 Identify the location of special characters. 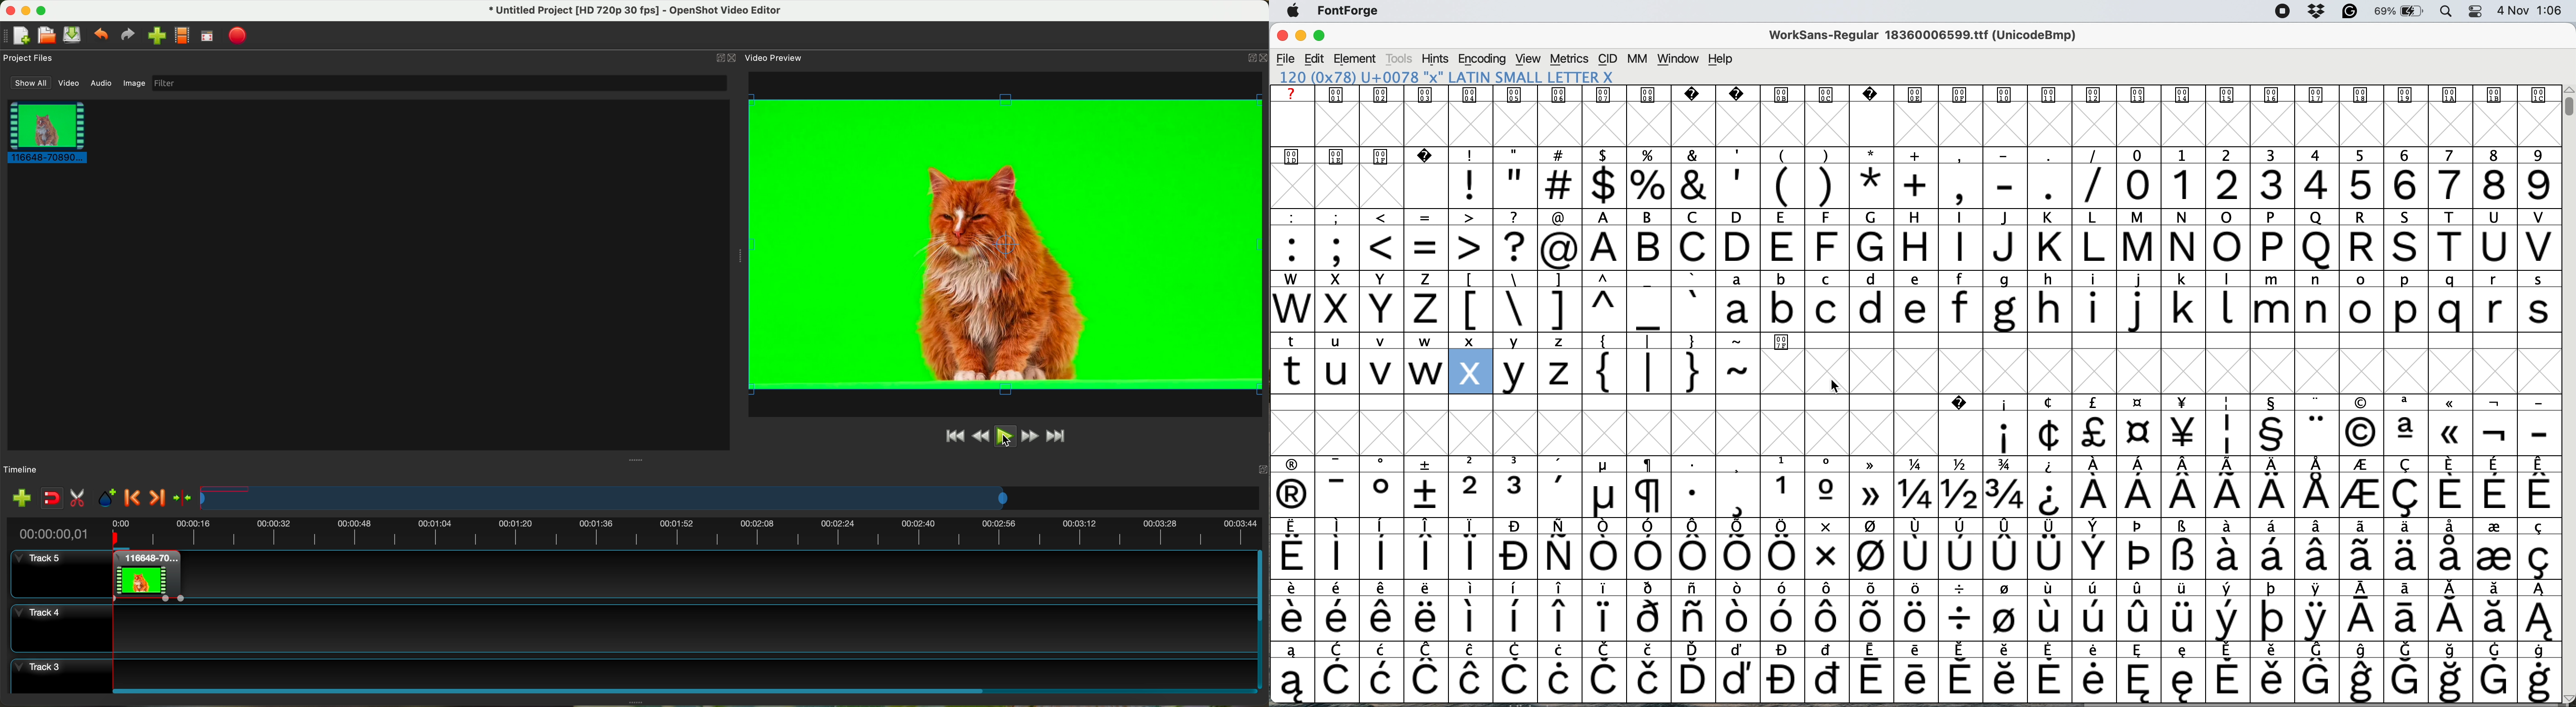
(1912, 464).